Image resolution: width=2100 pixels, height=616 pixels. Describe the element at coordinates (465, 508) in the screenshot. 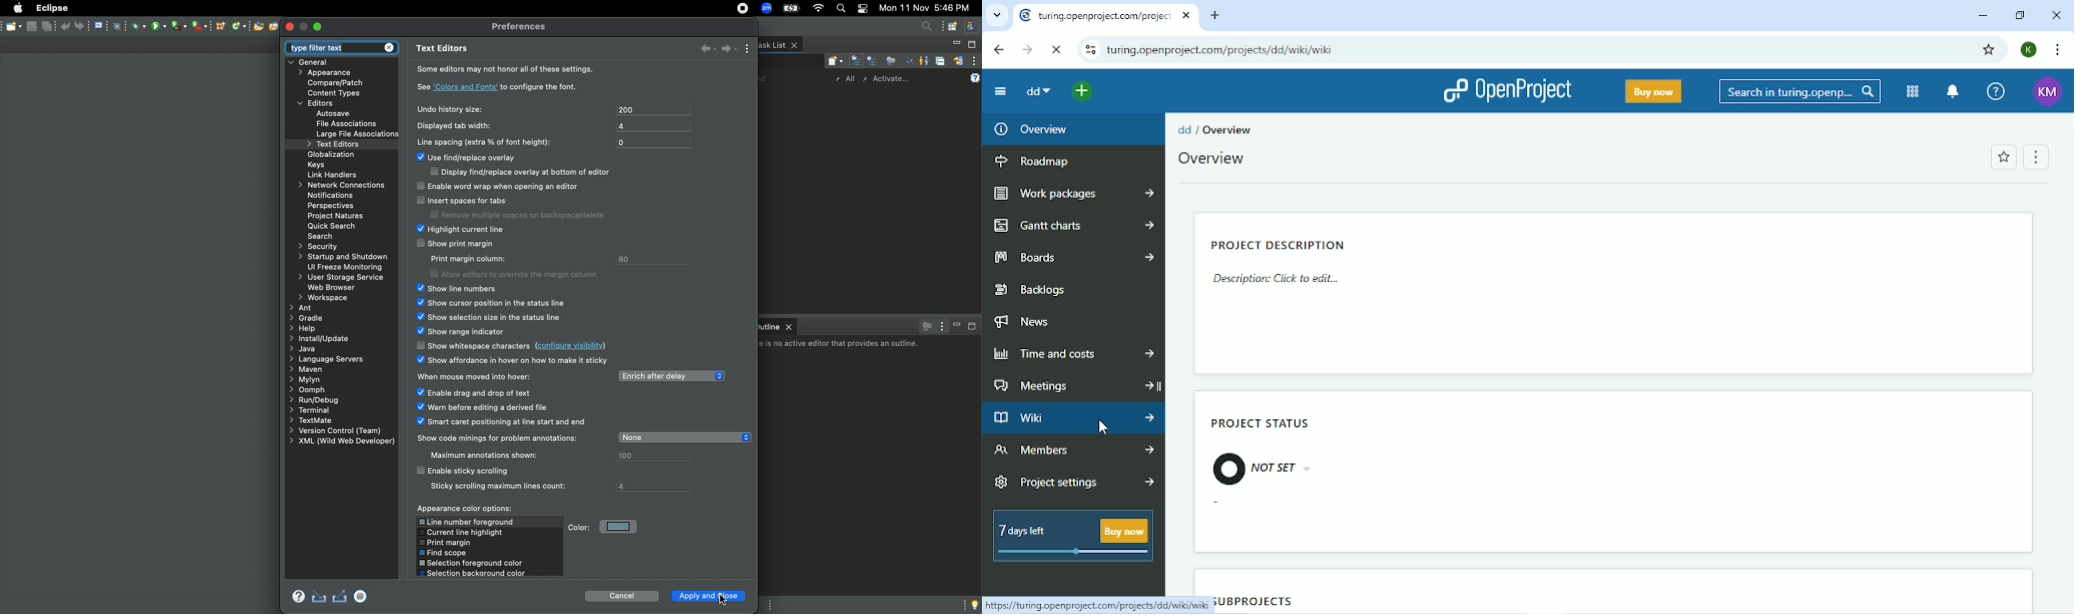

I see `Appearance color options ` at that location.